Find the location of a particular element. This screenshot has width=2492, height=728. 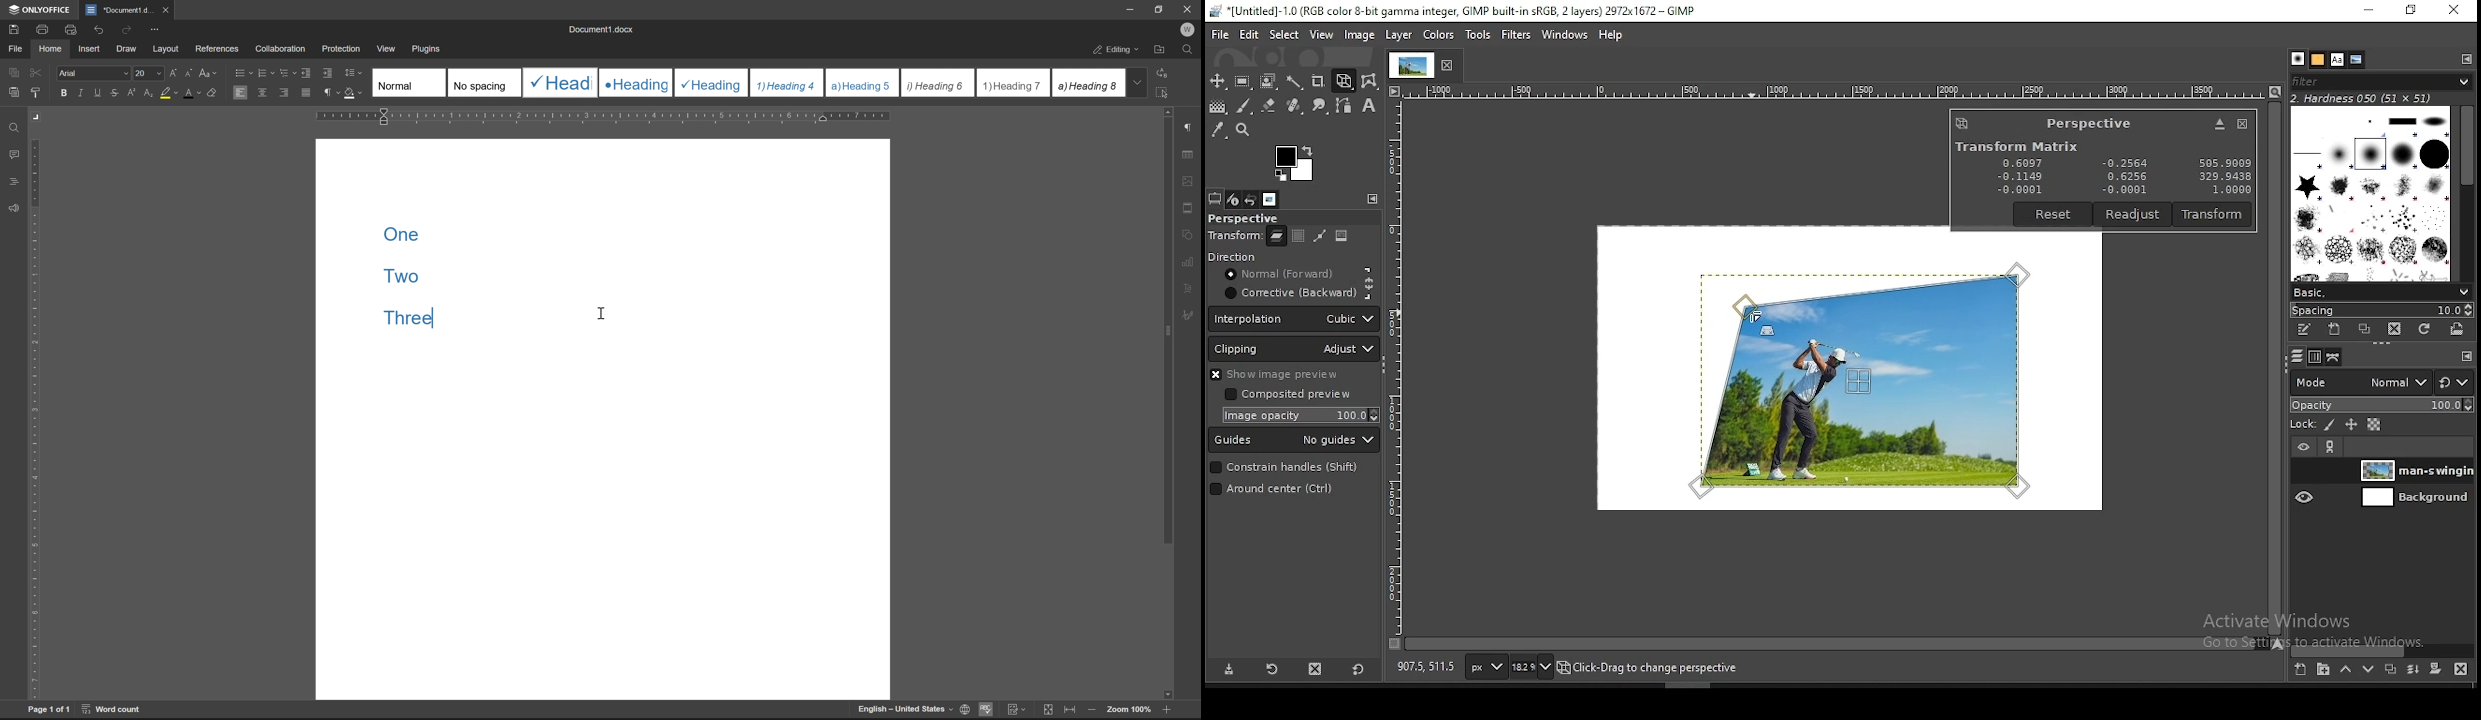

filters is located at coordinates (1515, 34).